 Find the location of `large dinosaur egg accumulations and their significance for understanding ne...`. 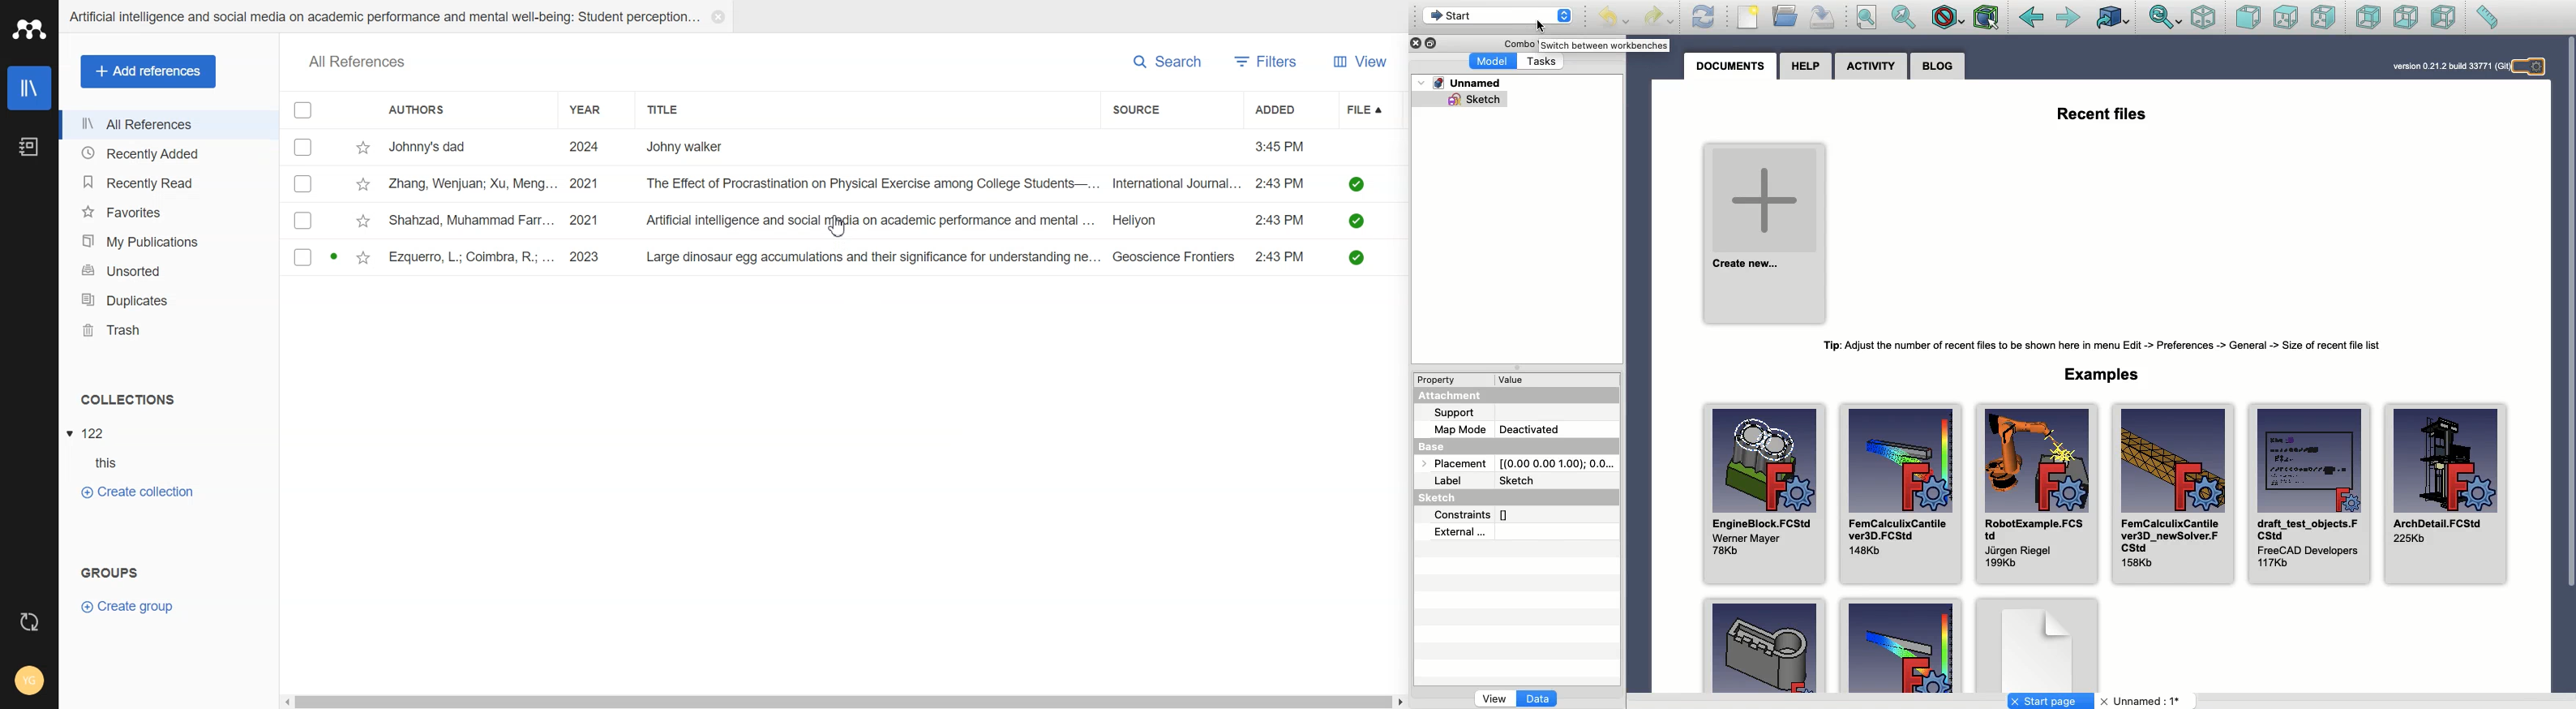

large dinosaur egg accumulations and their significance for understanding ne... is located at coordinates (875, 260).